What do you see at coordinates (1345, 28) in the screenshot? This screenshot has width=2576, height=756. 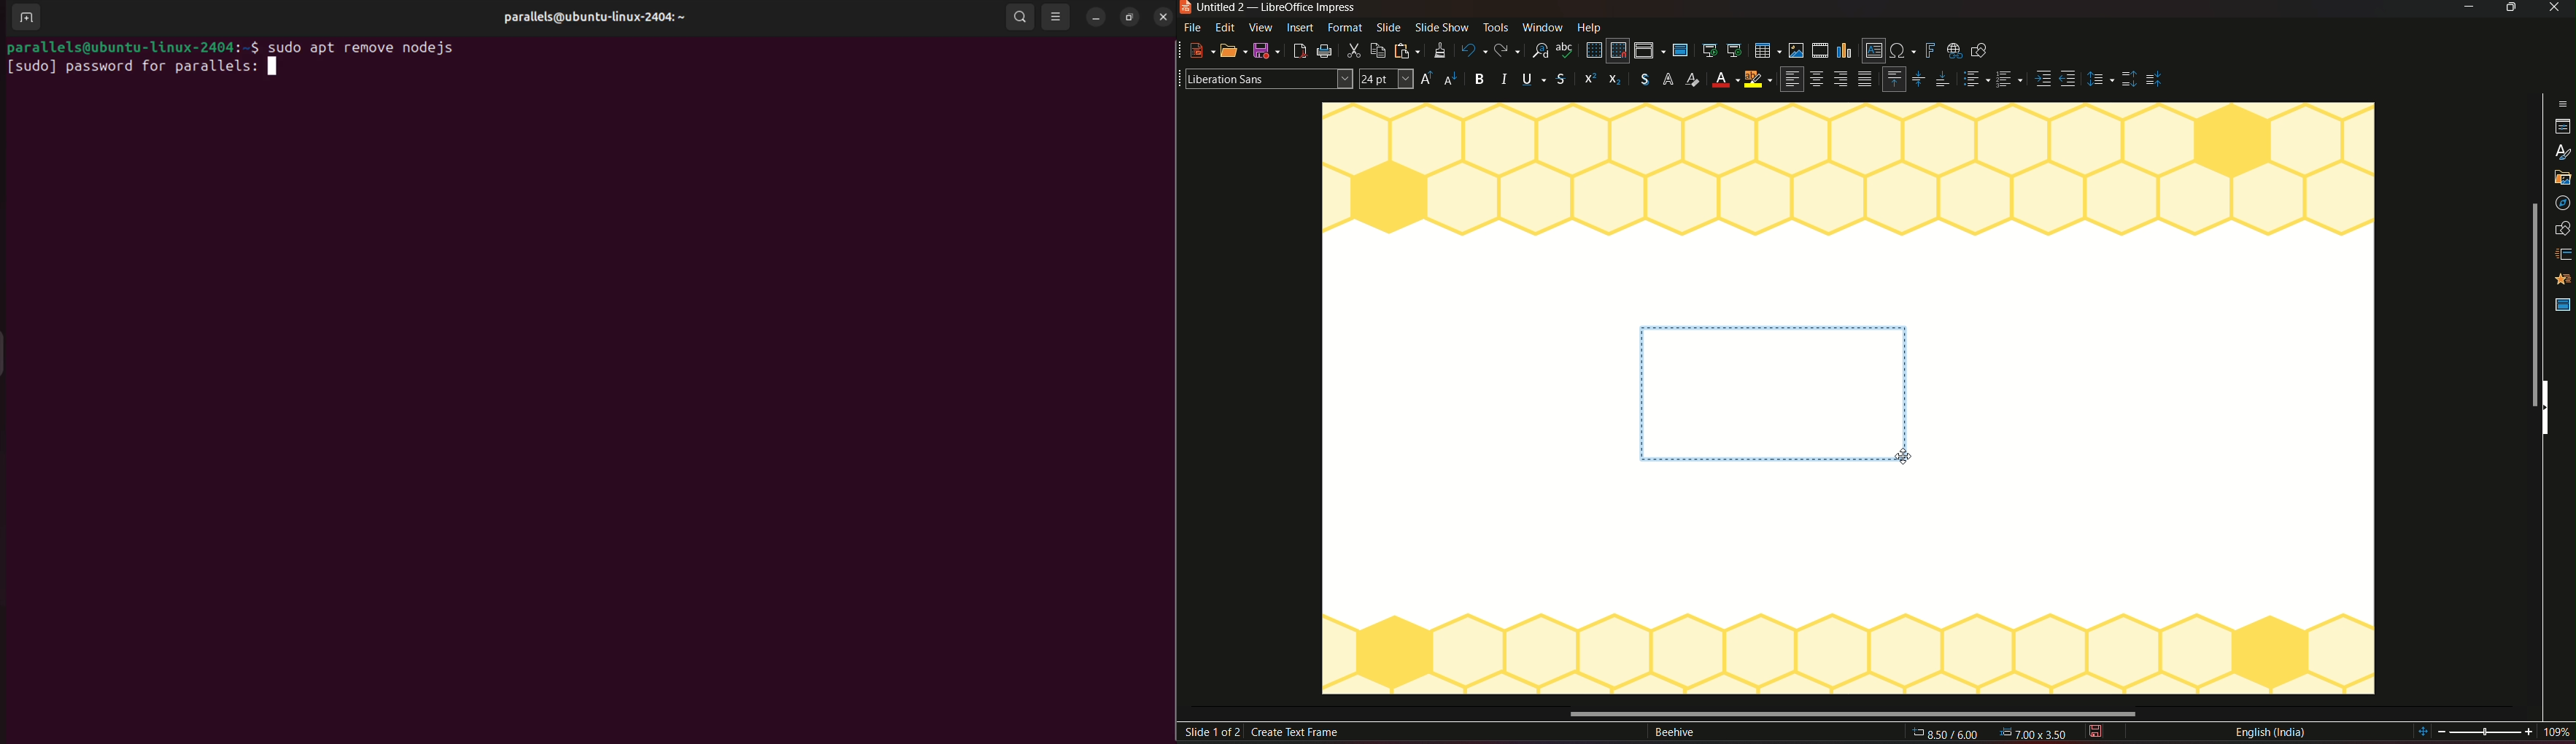 I see `format` at bounding box center [1345, 28].